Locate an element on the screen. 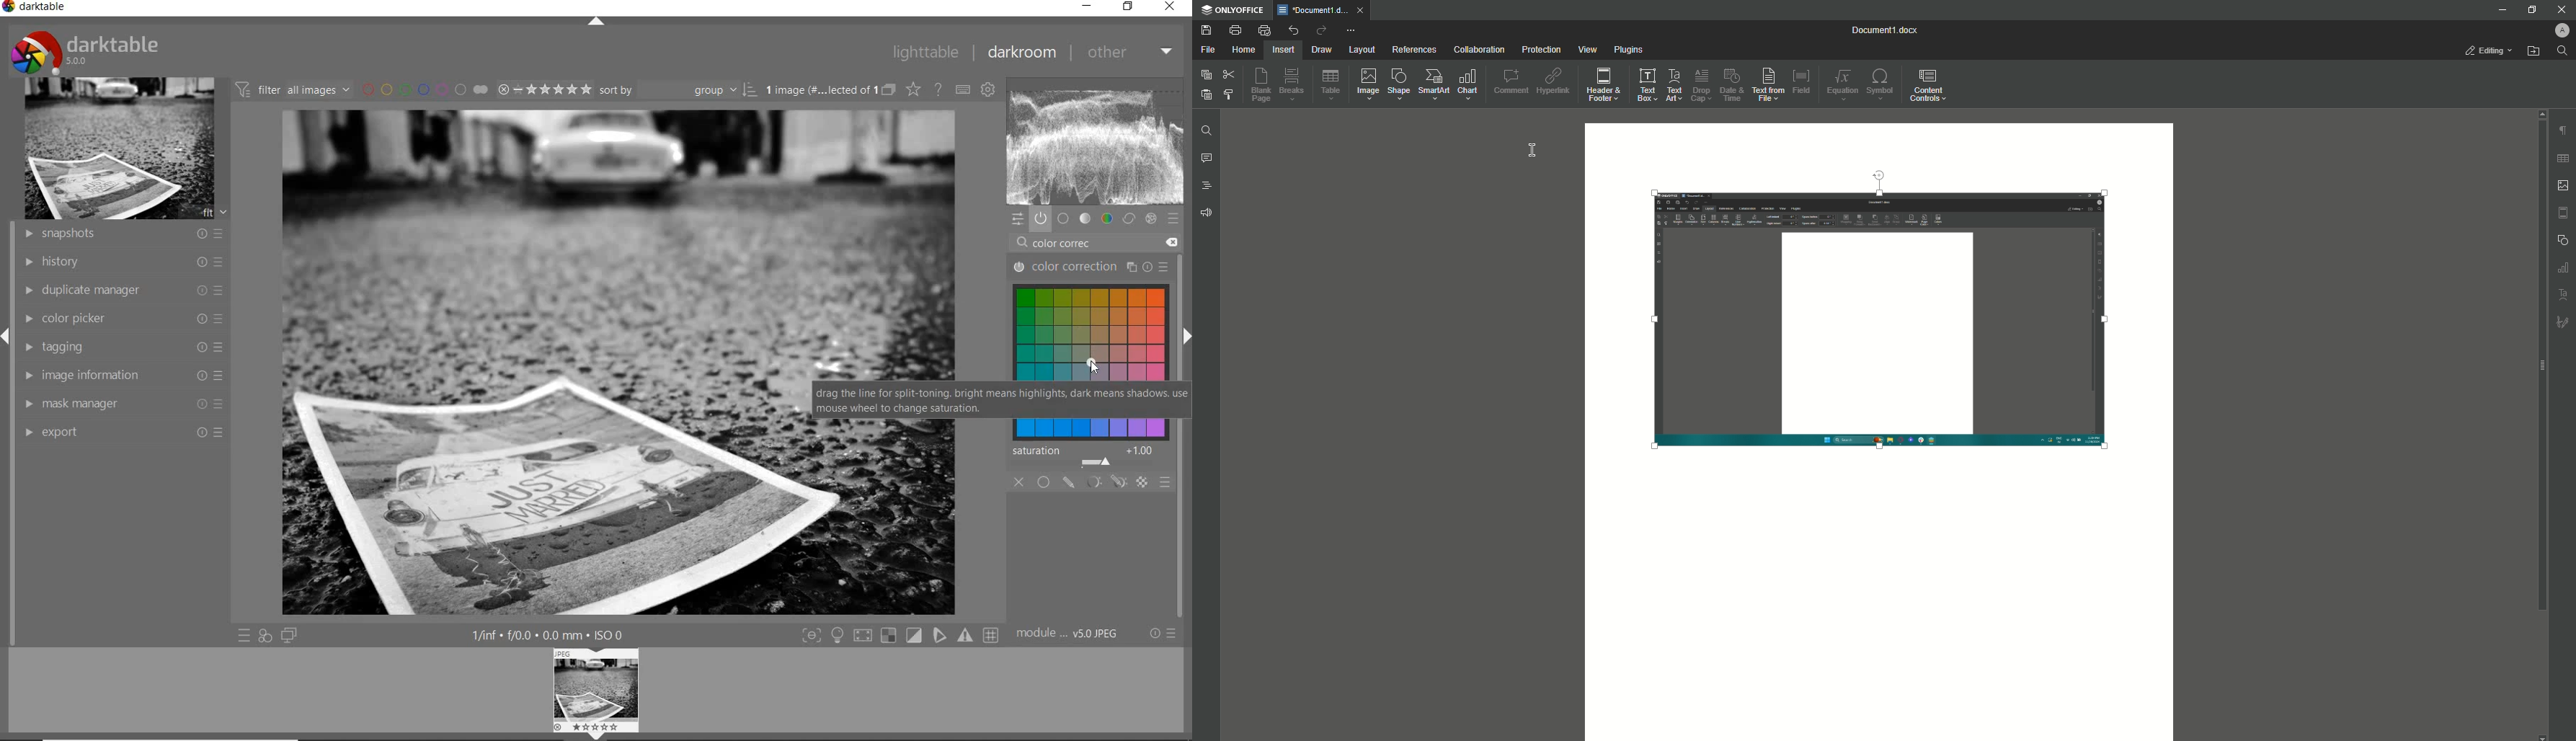 The image size is (2576, 756). View is located at coordinates (1588, 50).